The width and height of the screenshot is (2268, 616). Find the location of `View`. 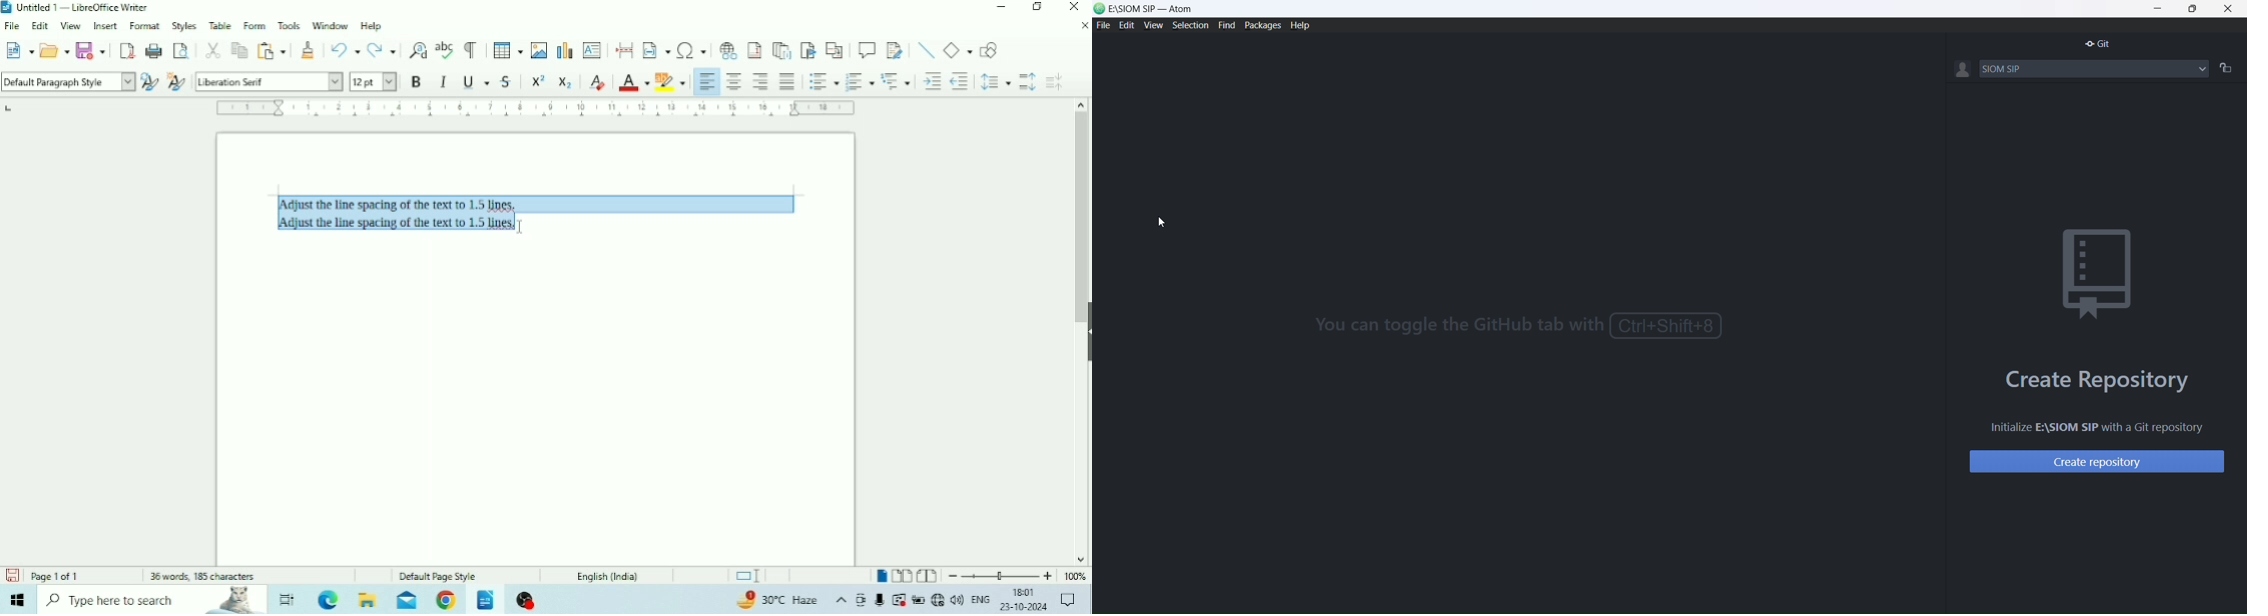

View is located at coordinates (72, 27).